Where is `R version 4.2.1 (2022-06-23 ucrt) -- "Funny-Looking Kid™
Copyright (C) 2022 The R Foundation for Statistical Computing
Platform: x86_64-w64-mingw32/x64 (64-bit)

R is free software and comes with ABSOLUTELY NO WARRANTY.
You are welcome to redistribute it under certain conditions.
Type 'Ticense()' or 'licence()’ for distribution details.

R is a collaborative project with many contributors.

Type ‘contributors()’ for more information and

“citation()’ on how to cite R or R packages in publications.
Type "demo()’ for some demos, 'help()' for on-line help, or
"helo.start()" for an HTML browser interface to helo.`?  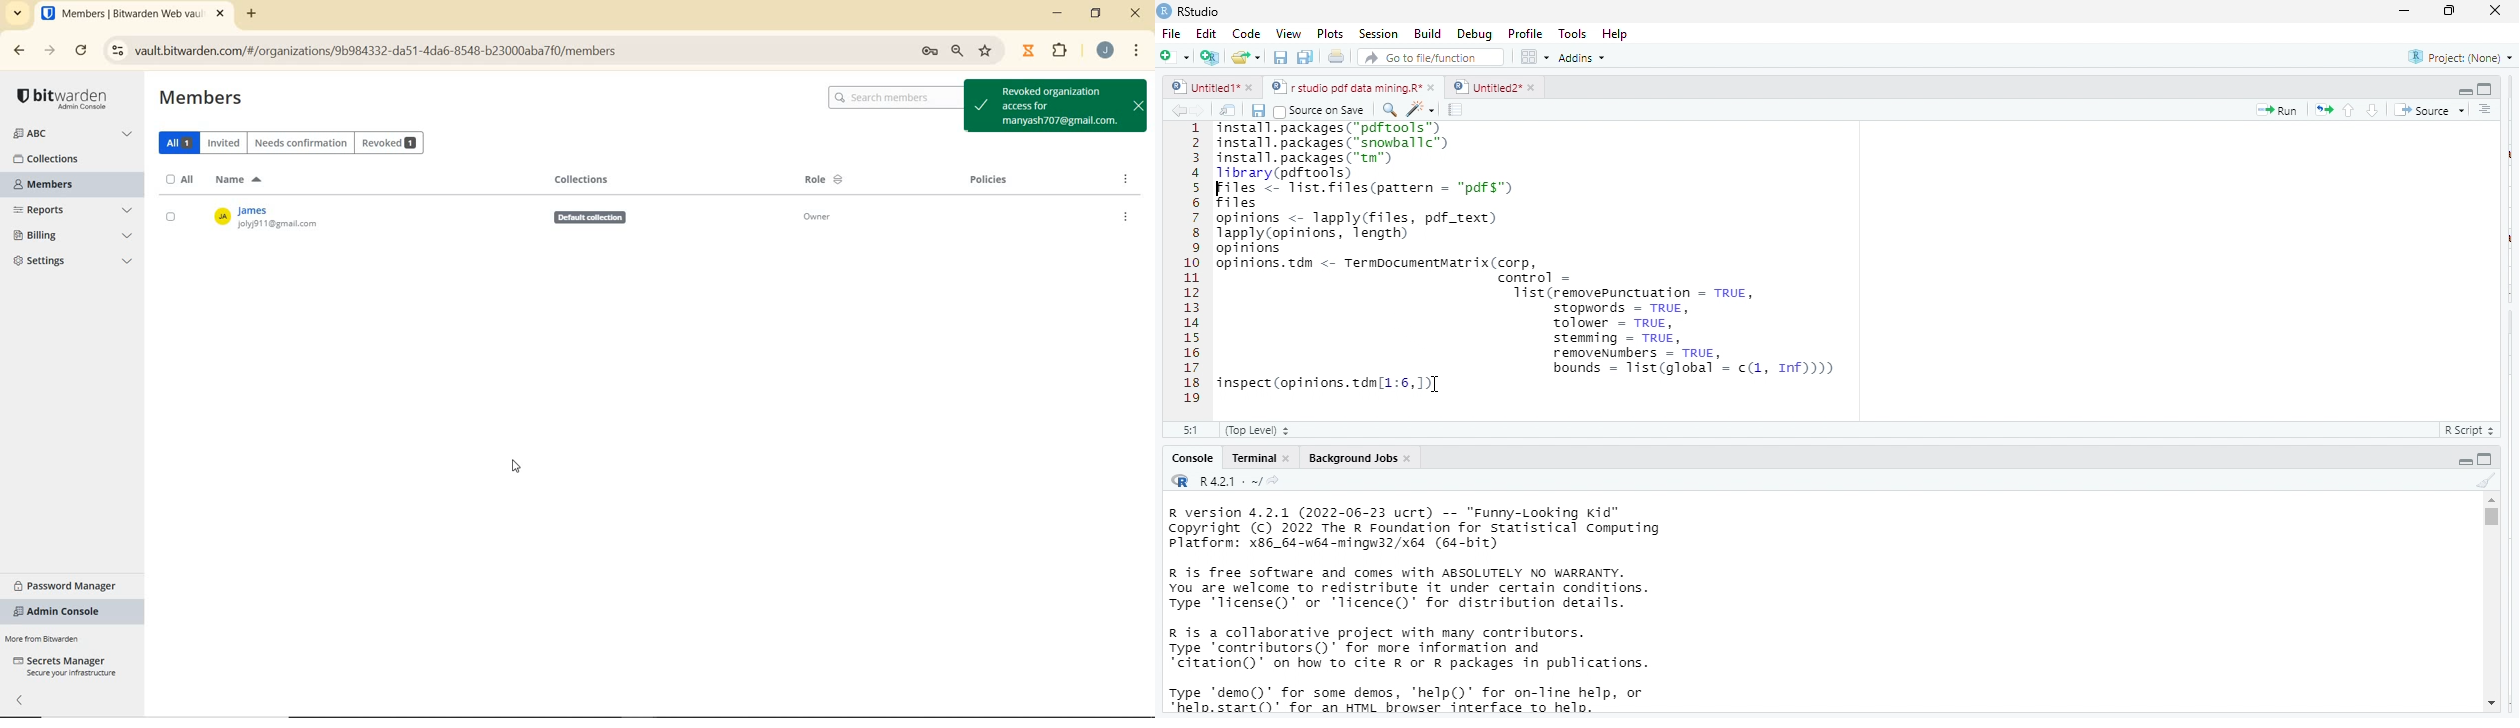
R version 4.2.1 (2022-06-23 ucrt) -- "Funny-Looking Kid™
Copyright (C) 2022 The R Foundation for Statistical Computing
Platform: x86_64-w64-mingw32/x64 (64-bit)

R is free software and comes with ABSOLUTELY NO WARRANTY.
You are welcome to redistribute it under certain conditions.
Type 'Ticense()' or 'licence()’ for distribution details.

R is a collaborative project with many contributors.

Type ‘contributors()’ for more information and

“citation()’ on how to cite R or R packages in publications.
Type "demo()’ for some demos, 'help()' for on-line help, or
"helo.start()" for an HTML browser interface to helo. is located at coordinates (1446, 611).